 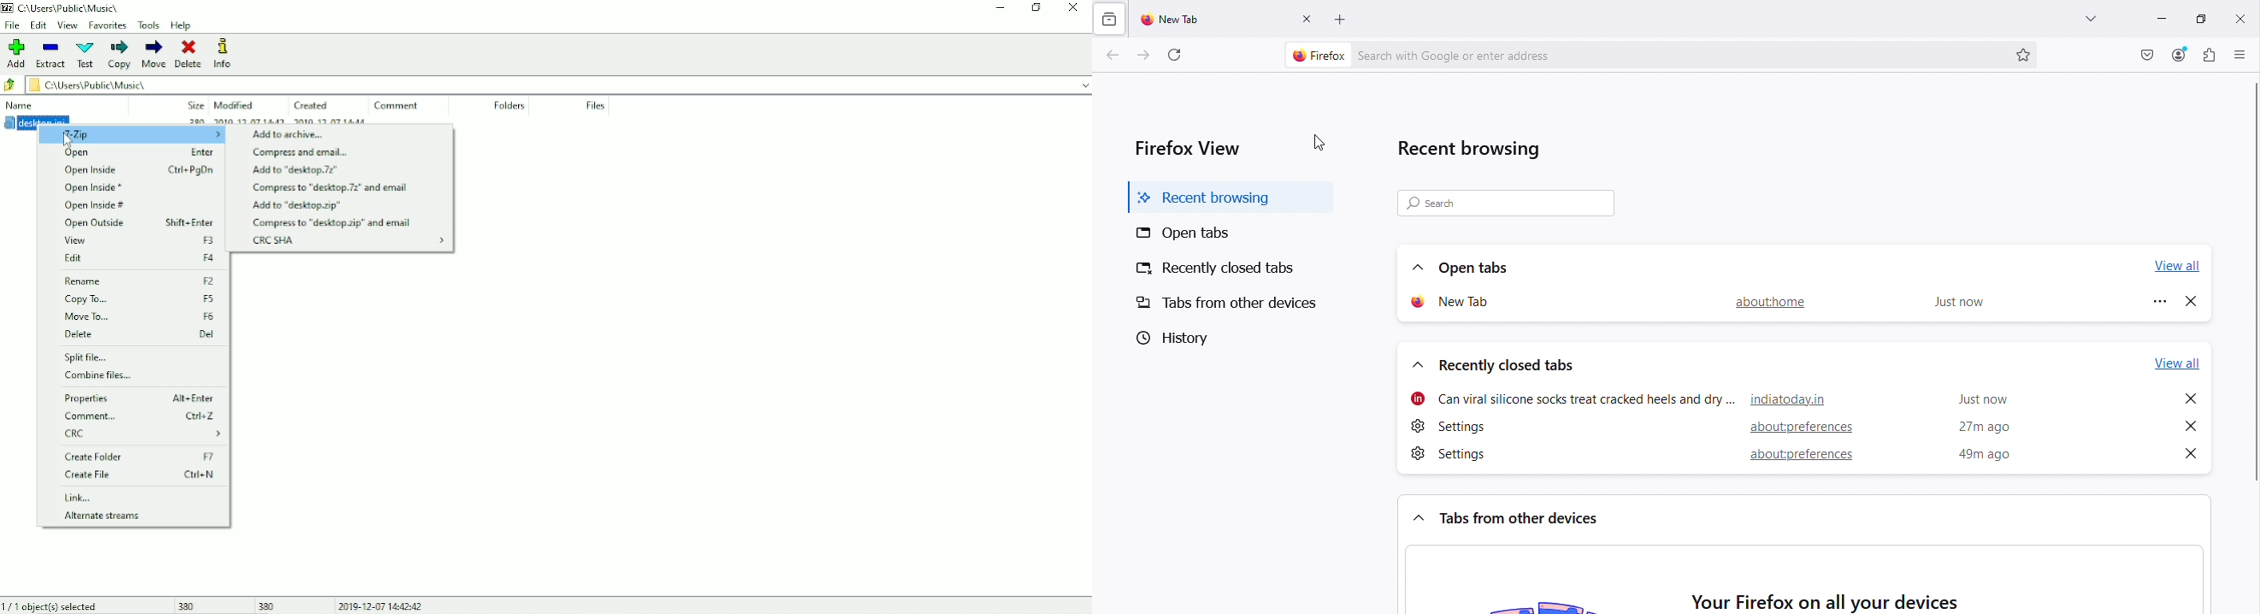 What do you see at coordinates (2179, 54) in the screenshot?
I see `Account` at bounding box center [2179, 54].